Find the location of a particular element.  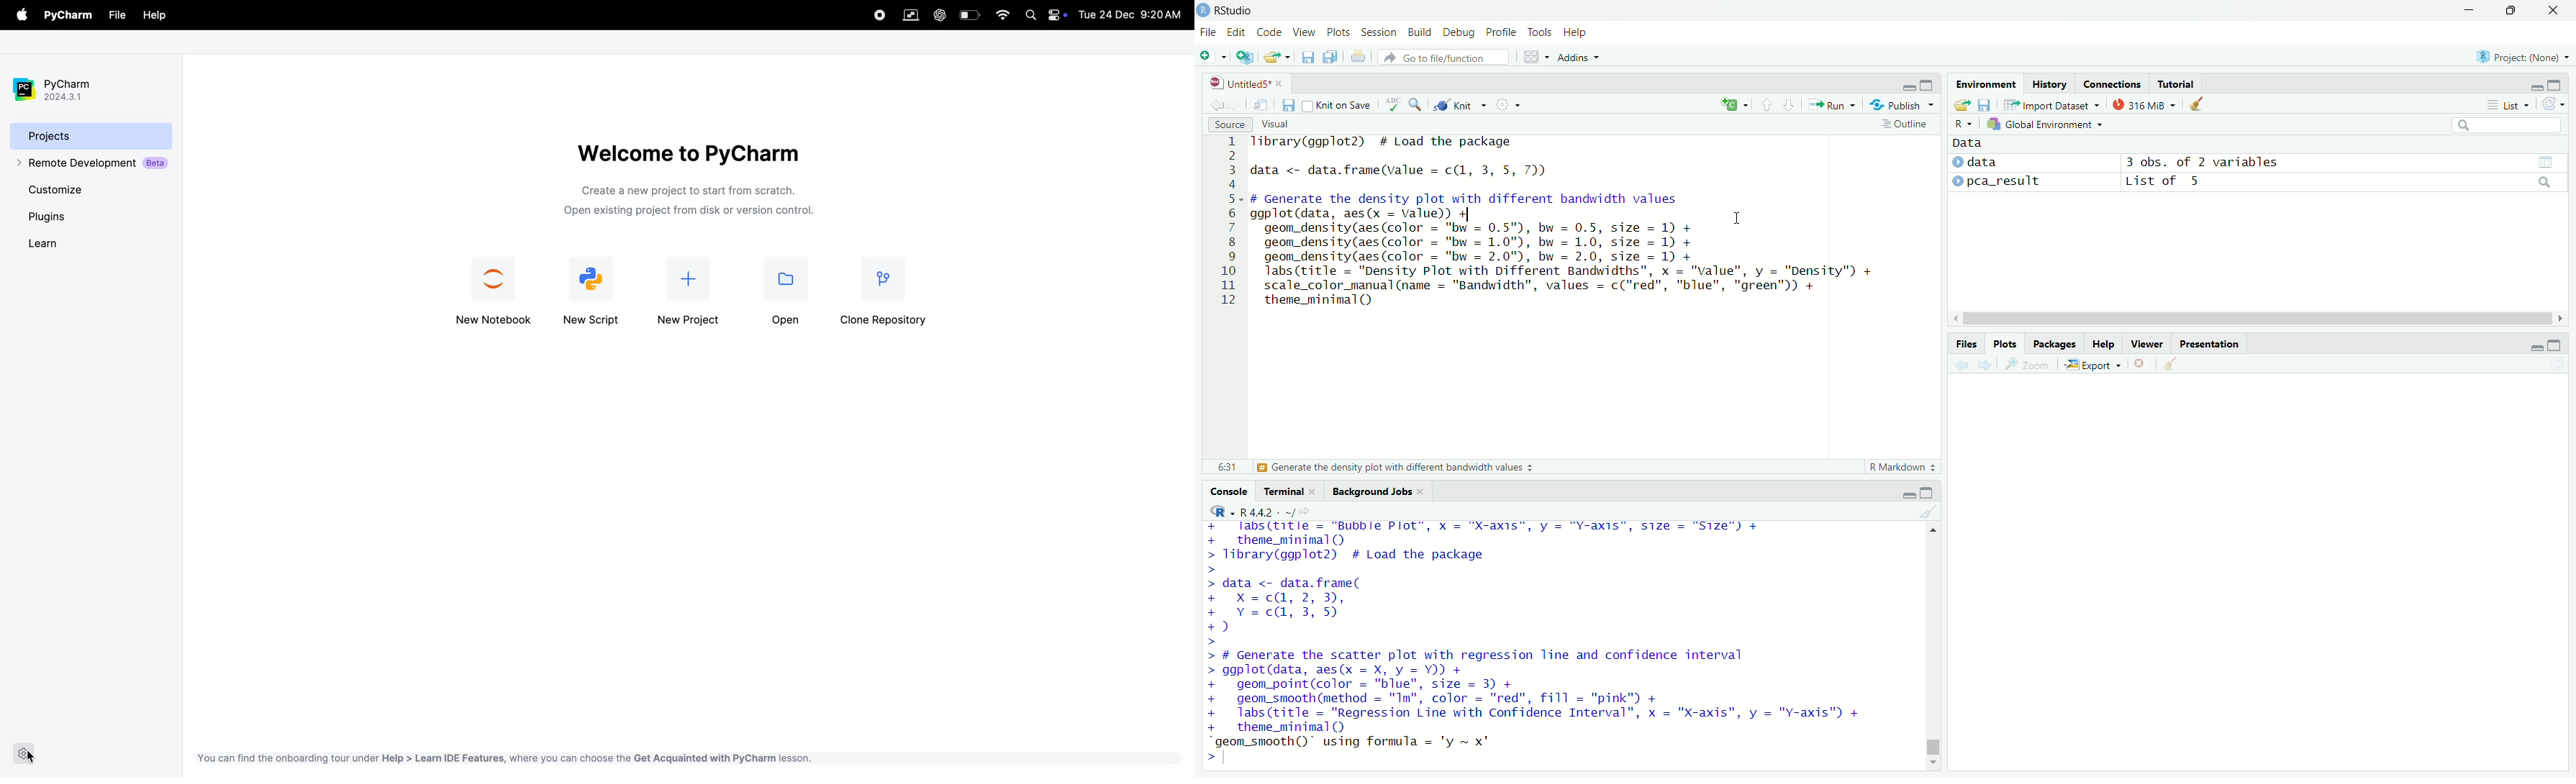

Help is located at coordinates (2103, 344).